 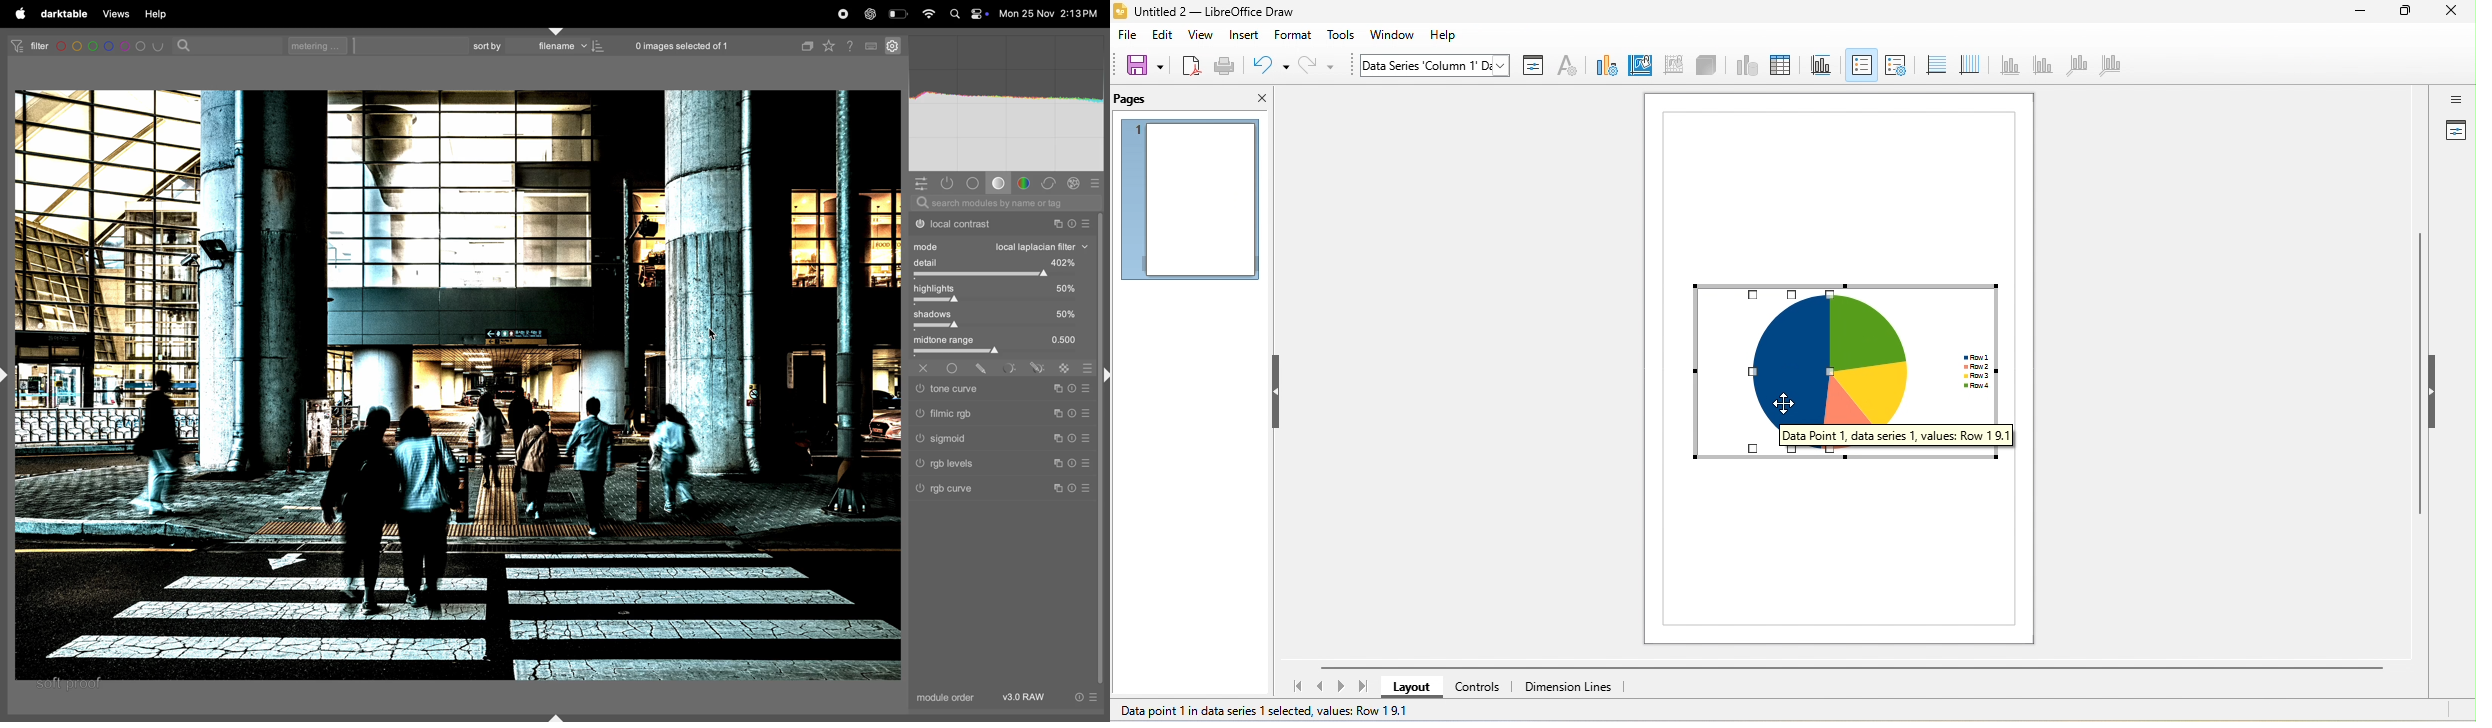 What do you see at coordinates (1191, 65) in the screenshot?
I see `export as pdf` at bounding box center [1191, 65].